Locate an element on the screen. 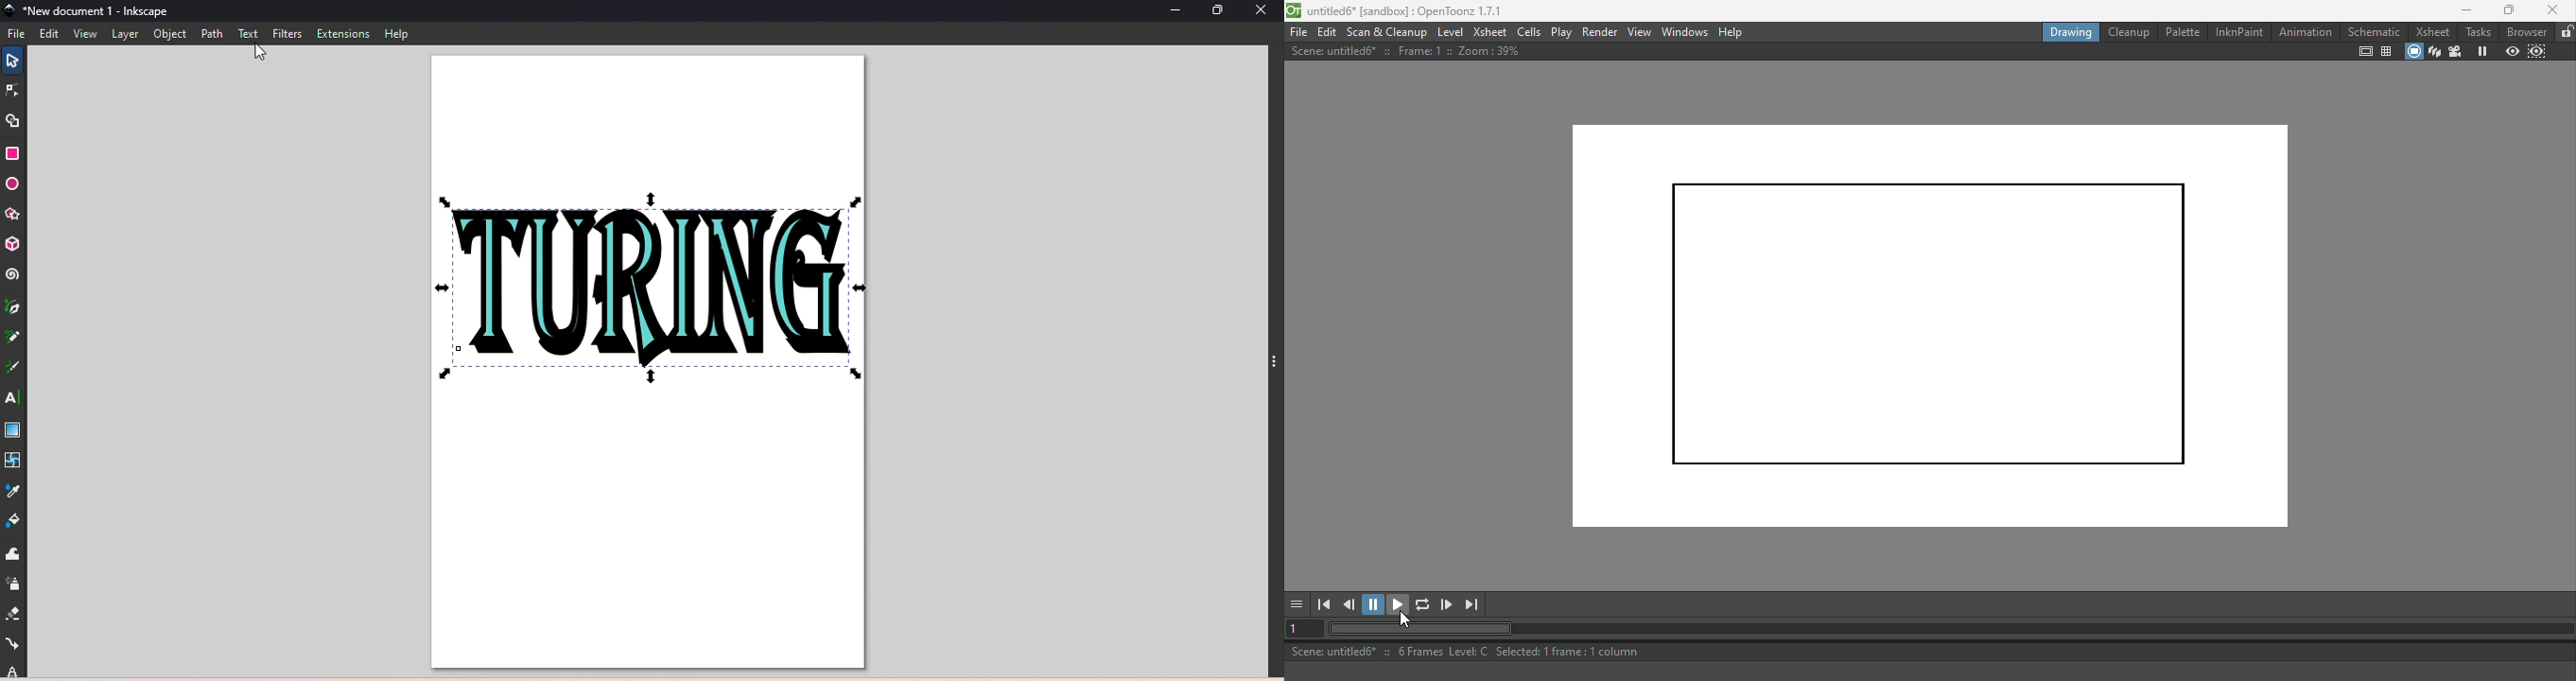  Horizontal scroll bar is located at coordinates (1947, 630).